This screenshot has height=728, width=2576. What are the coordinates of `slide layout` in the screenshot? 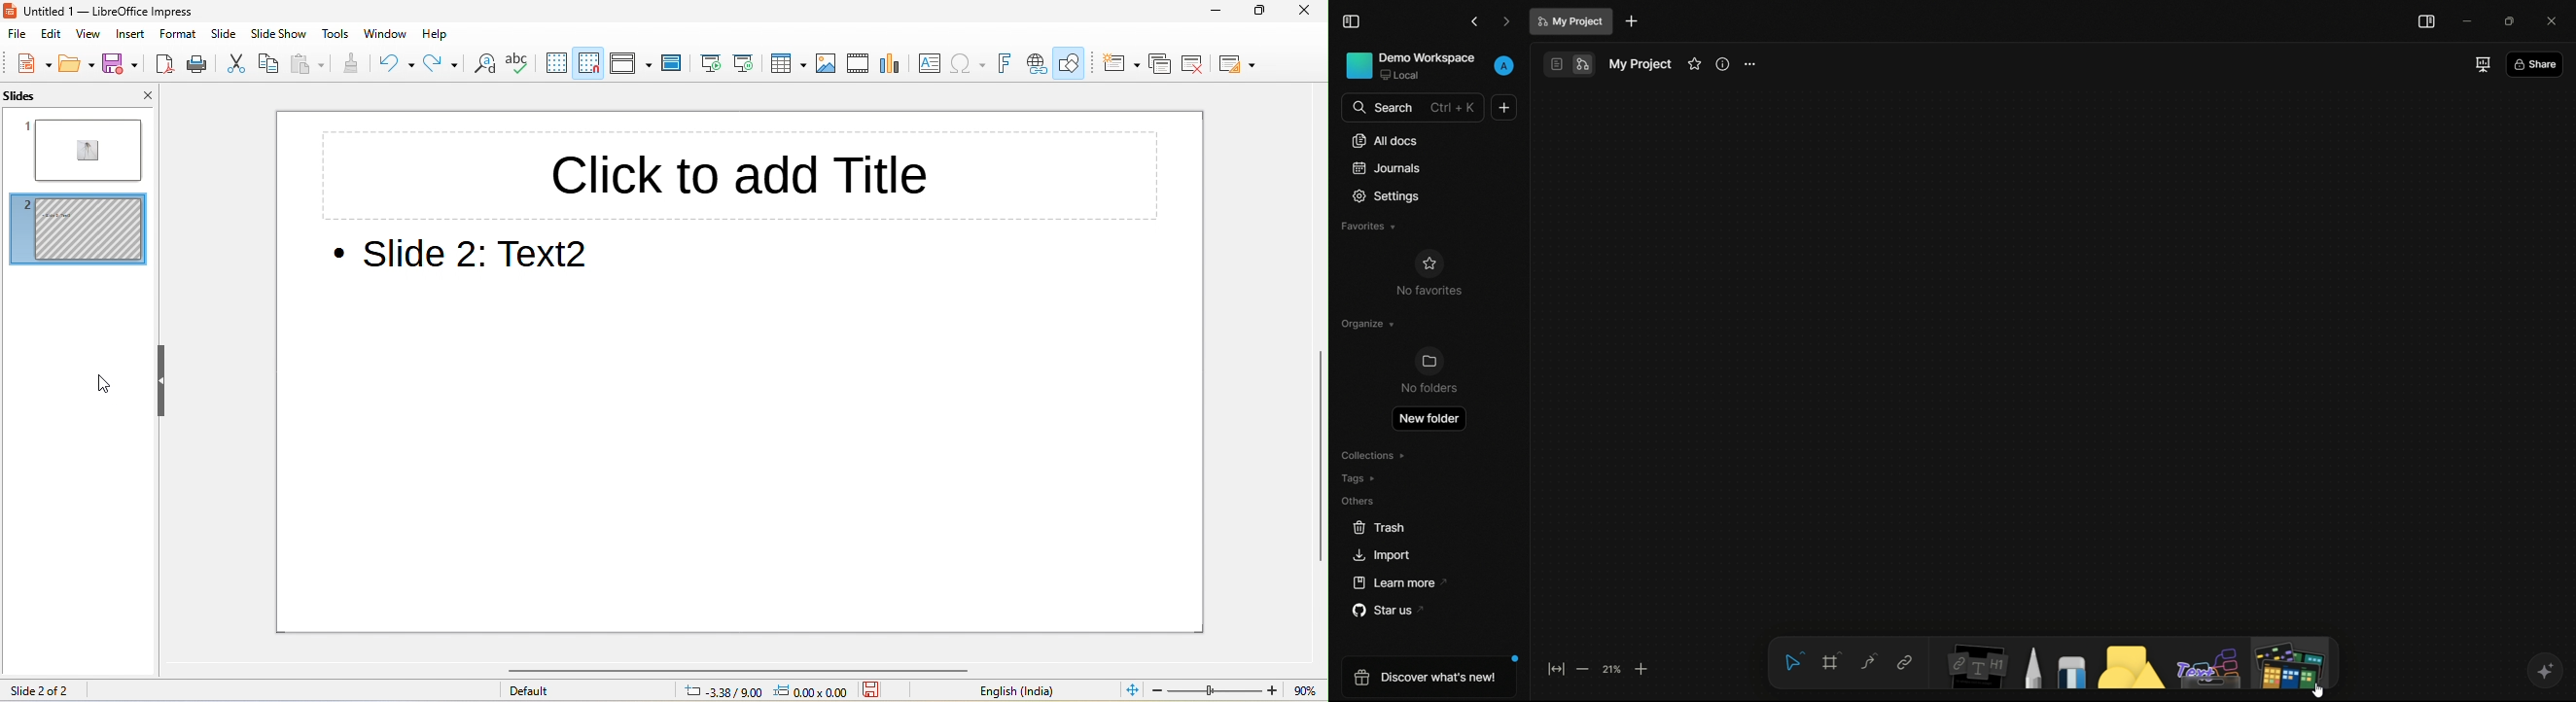 It's located at (1240, 65).